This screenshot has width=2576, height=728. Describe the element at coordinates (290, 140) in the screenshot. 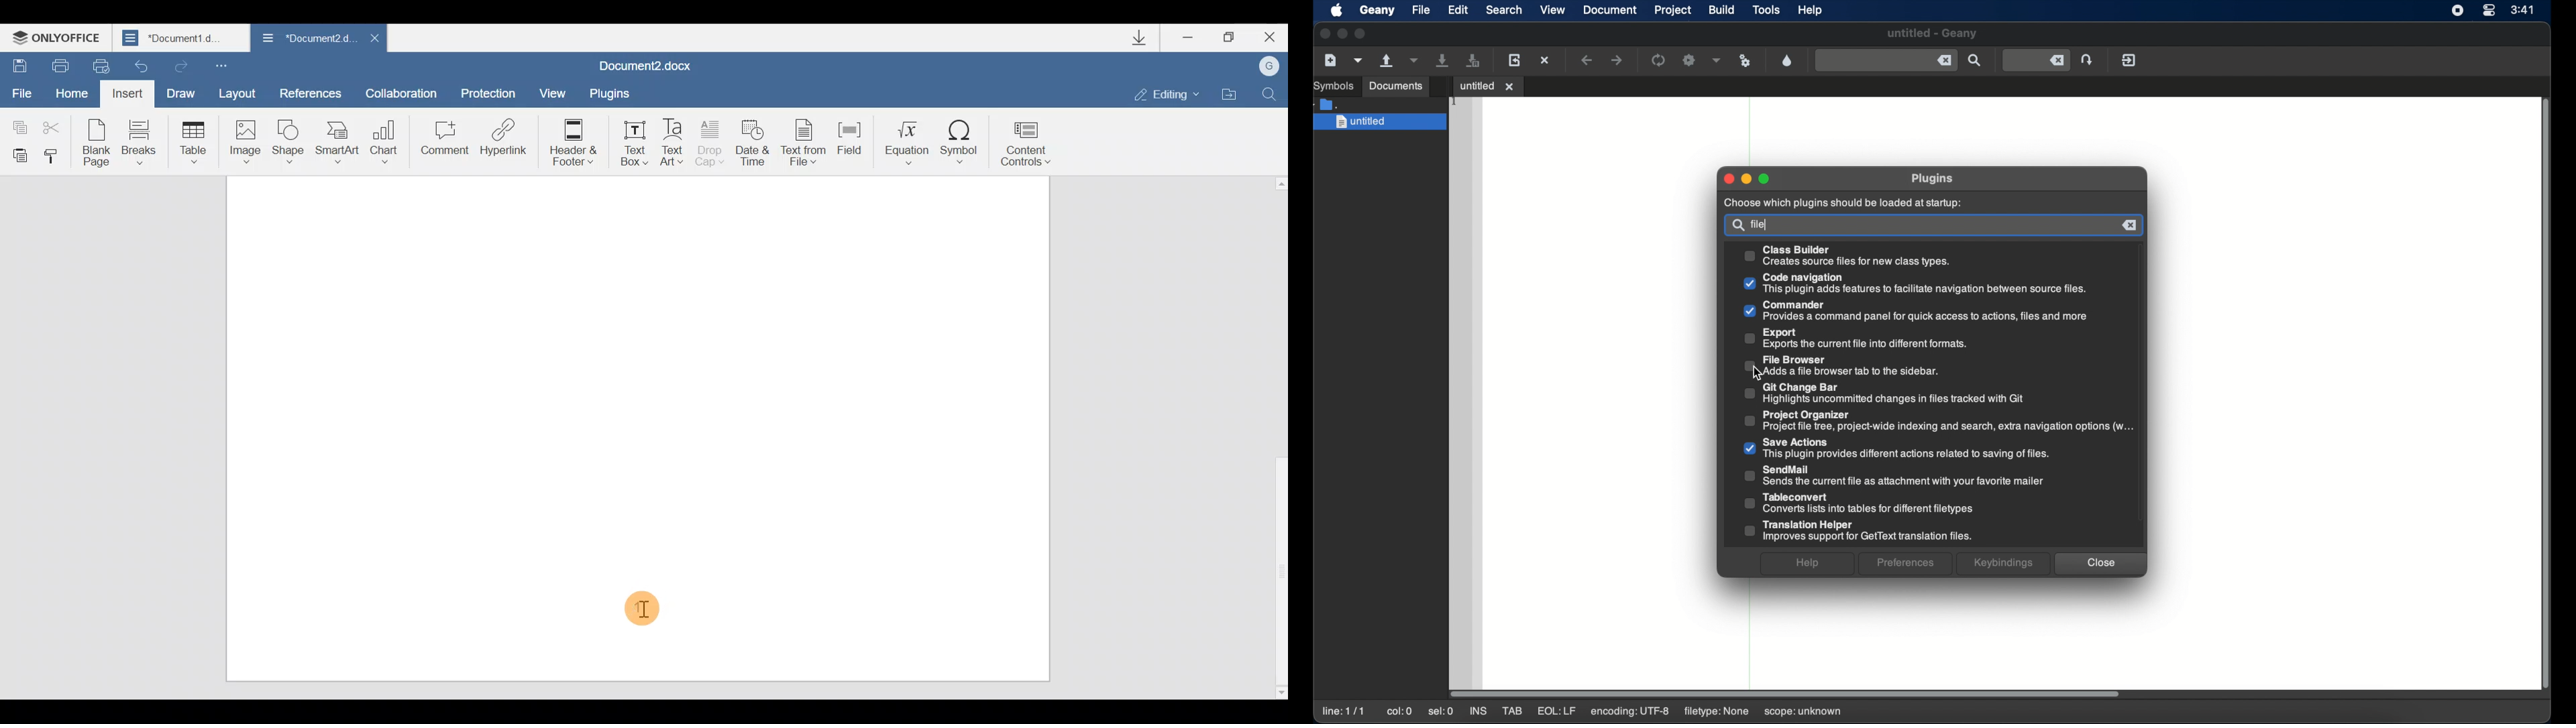

I see `Shape` at that location.